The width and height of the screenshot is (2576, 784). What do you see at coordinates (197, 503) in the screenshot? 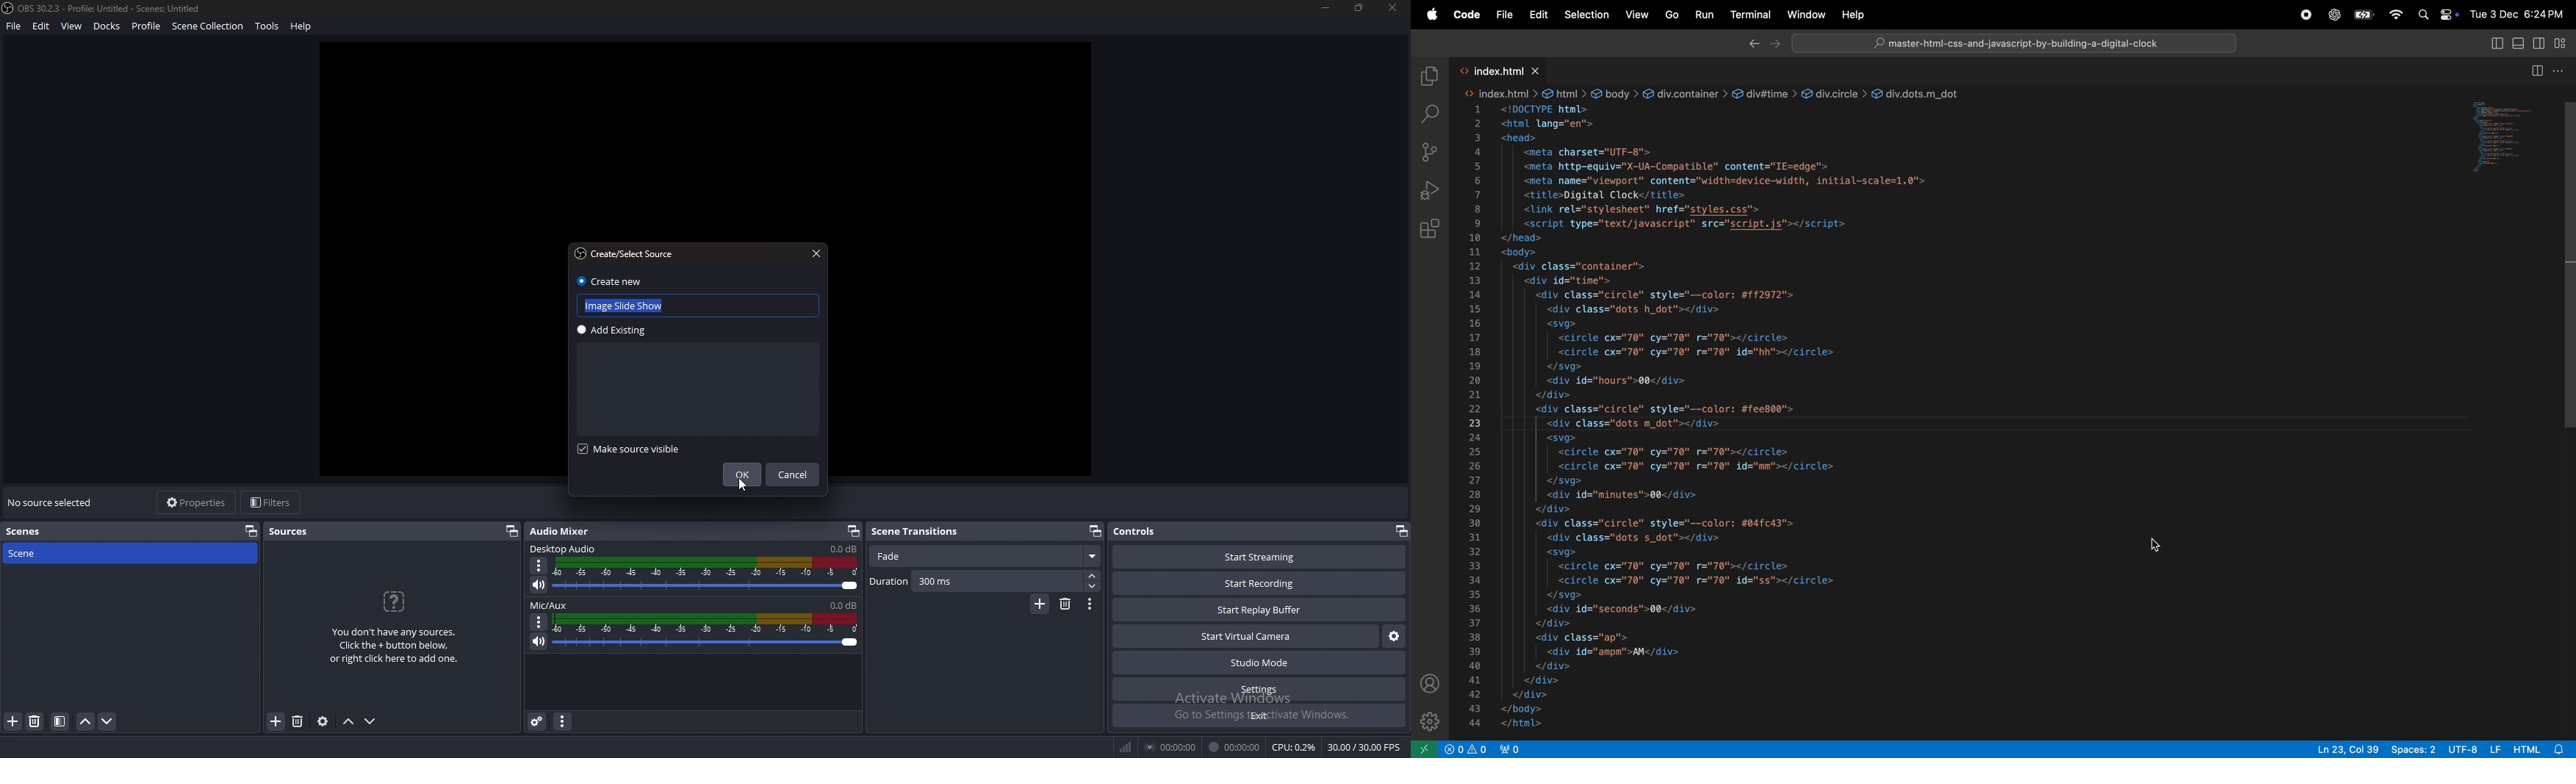
I see `properties` at bounding box center [197, 503].